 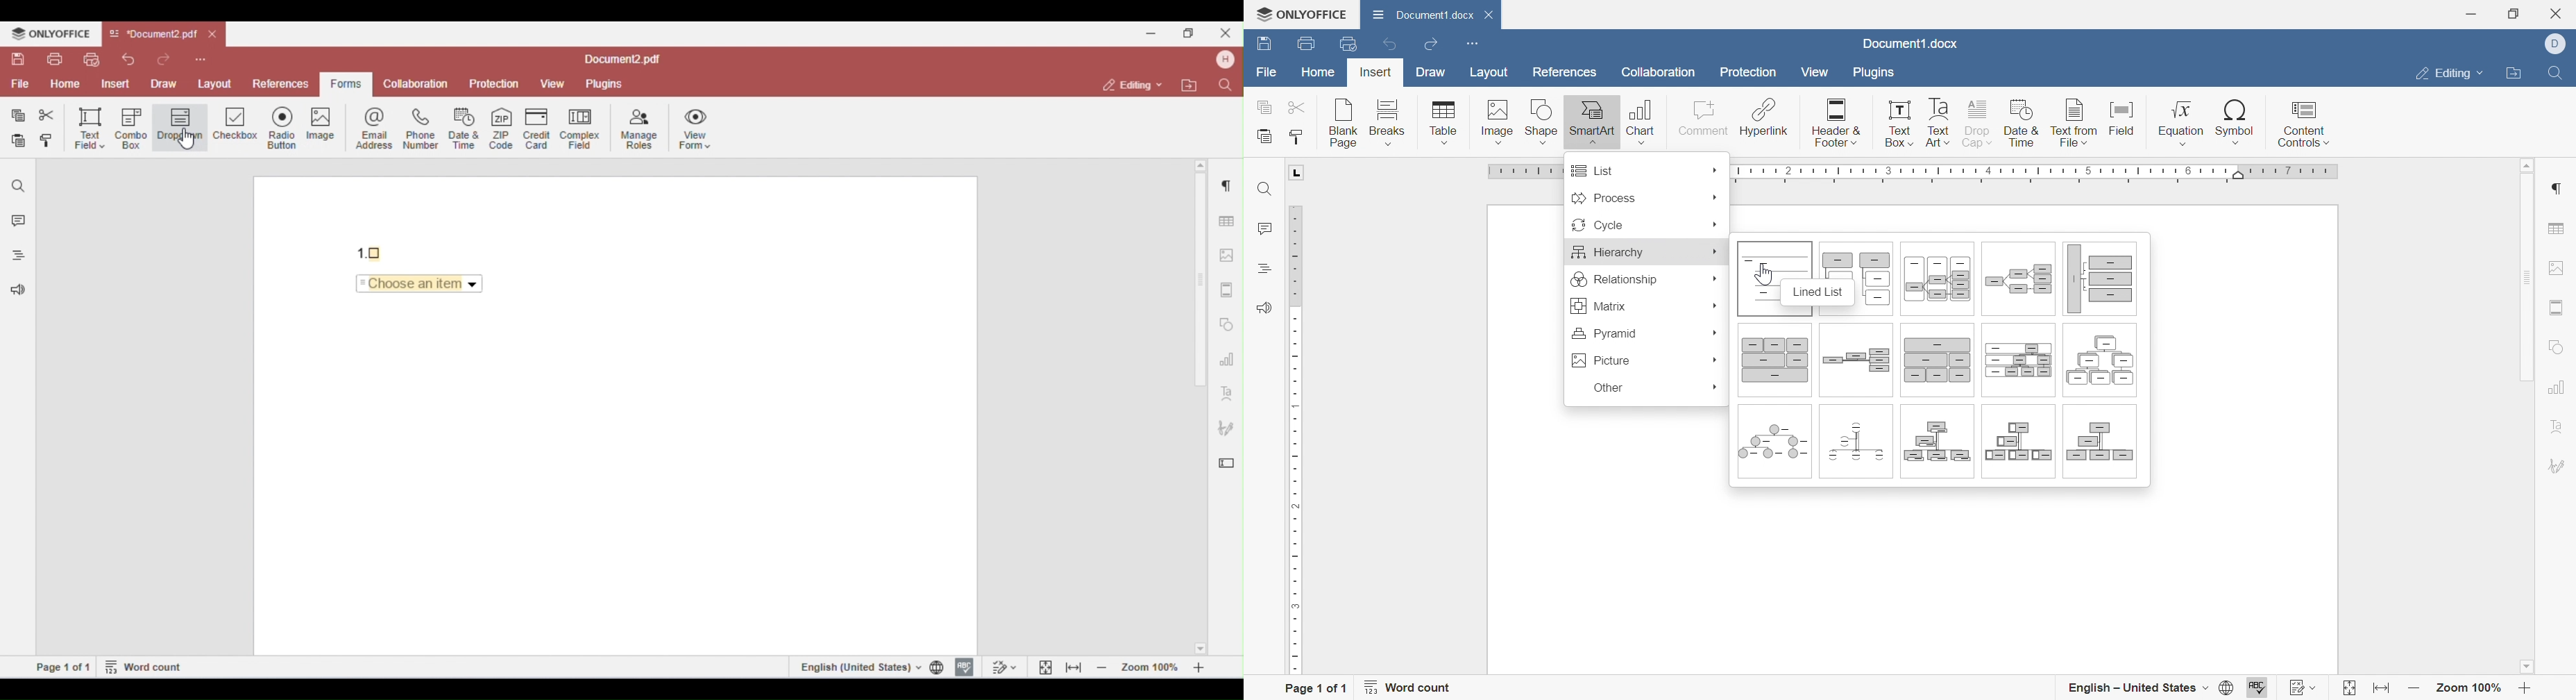 I want to click on Organization chart, so click(x=2103, y=444).